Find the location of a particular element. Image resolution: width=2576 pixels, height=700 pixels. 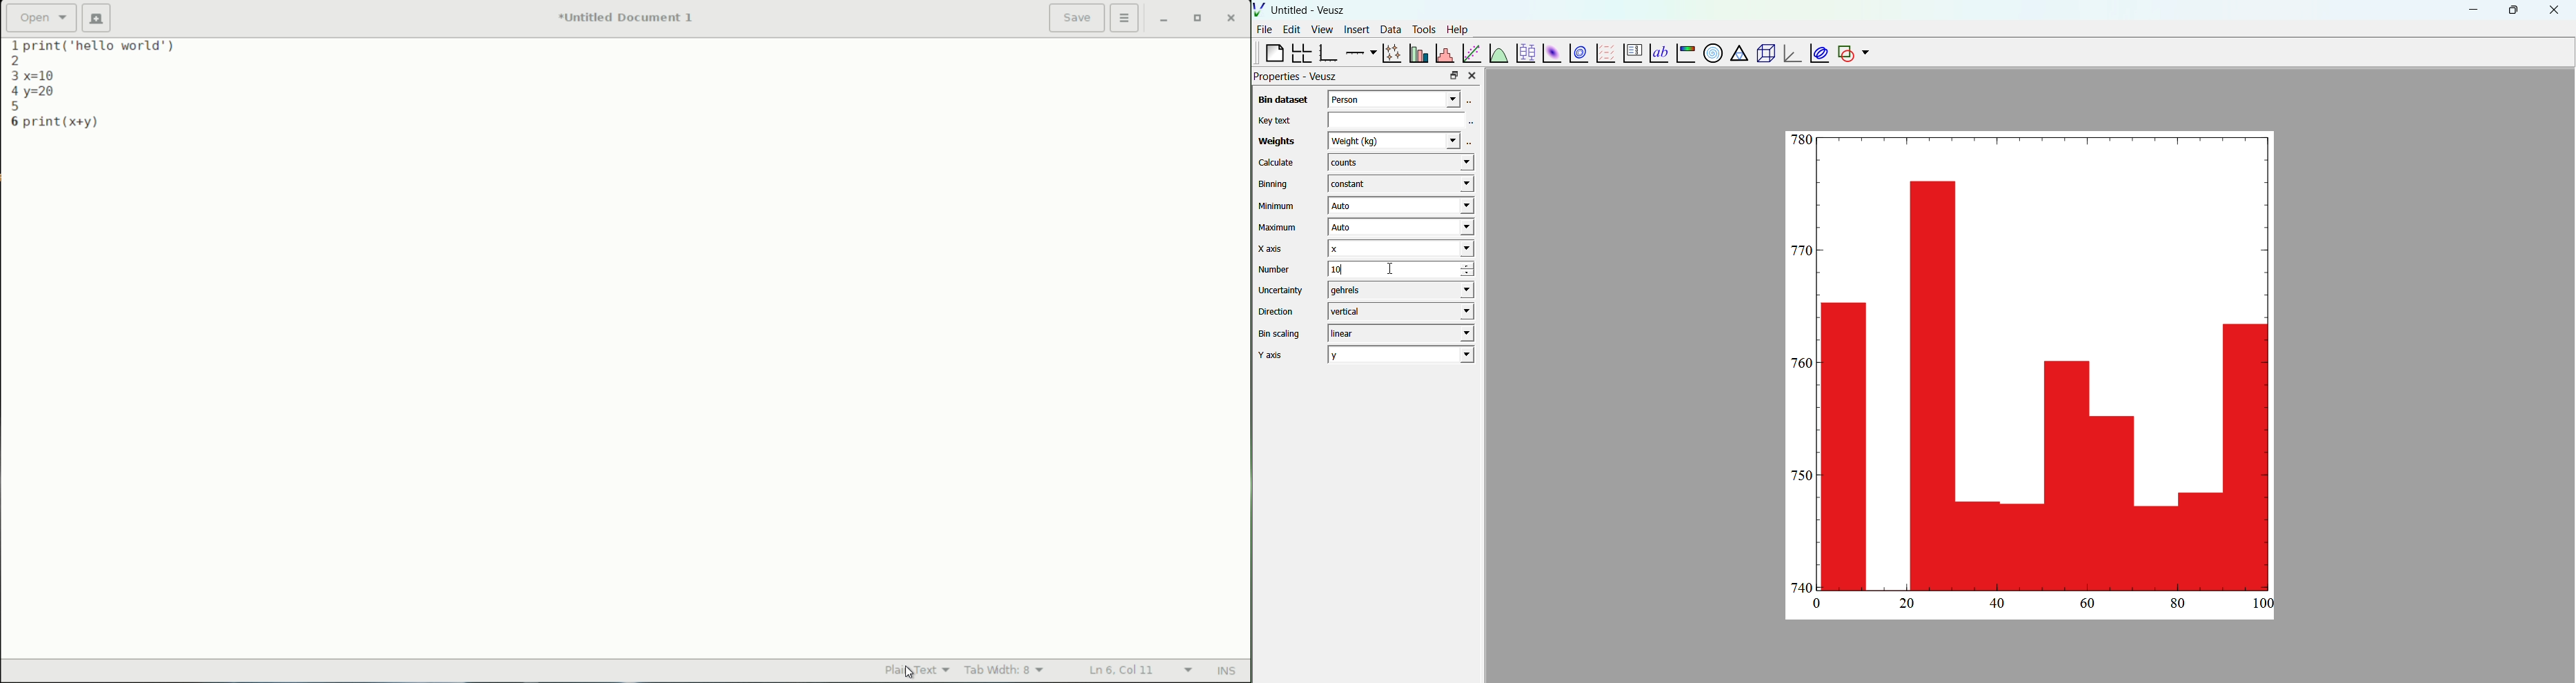

Untitled - Veusz is located at coordinates (1309, 10).